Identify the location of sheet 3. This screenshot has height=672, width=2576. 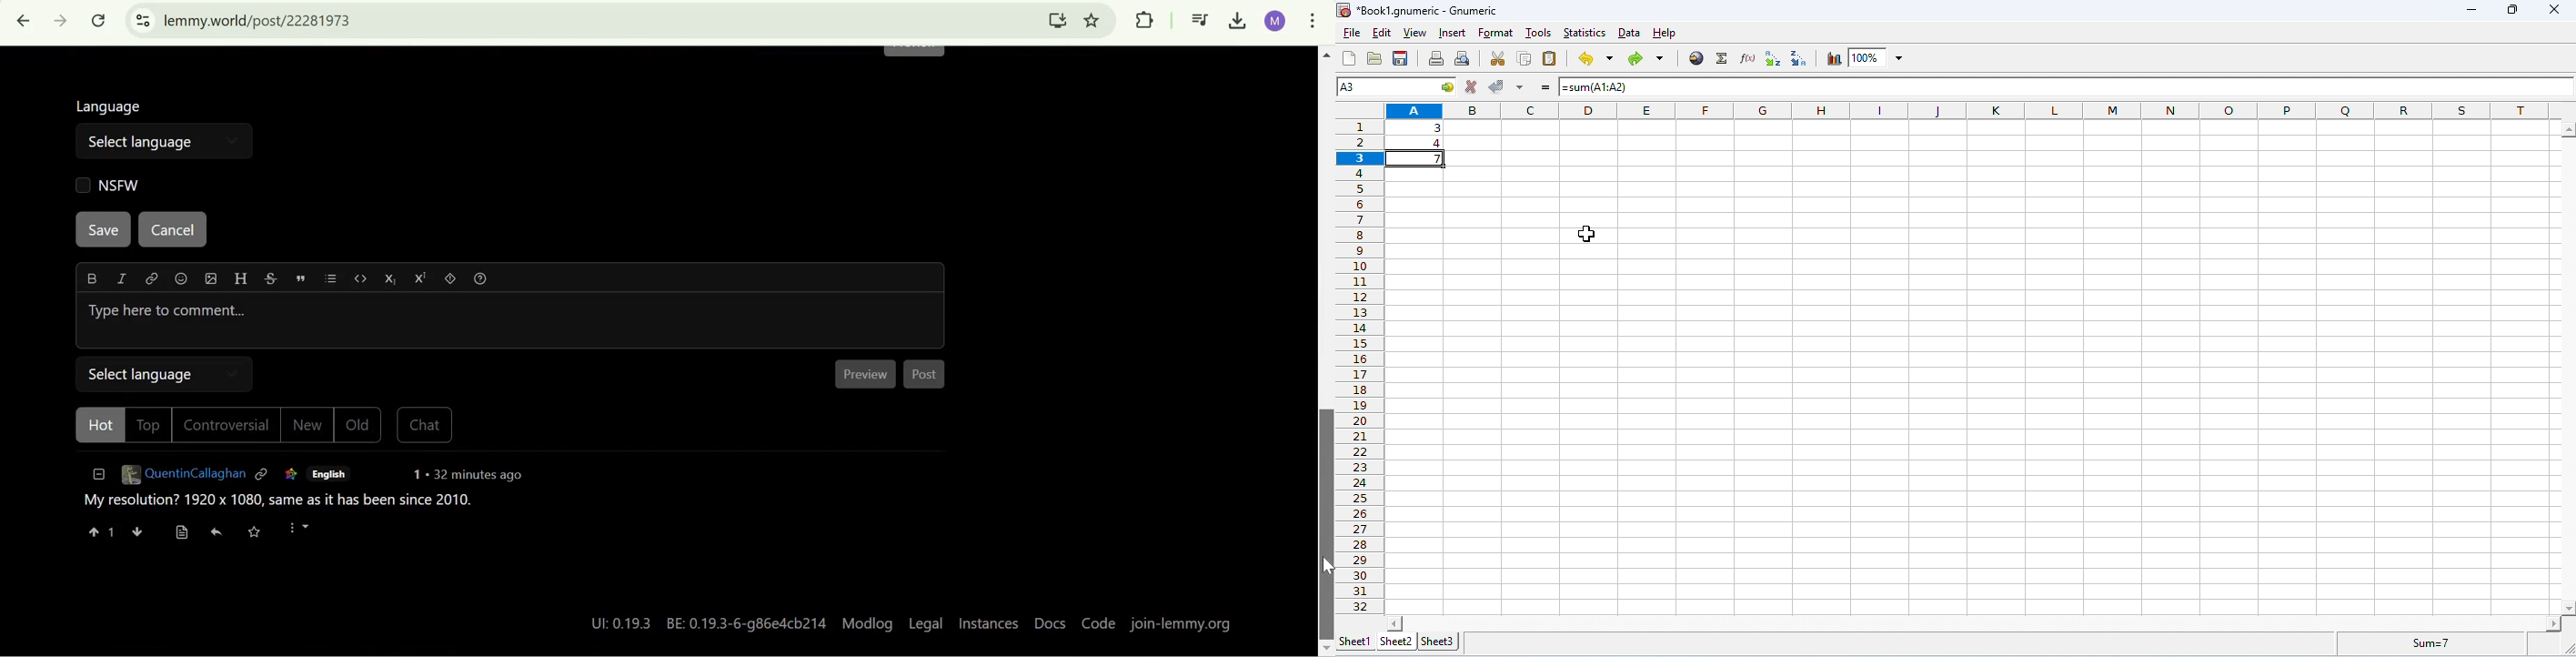
(1438, 642).